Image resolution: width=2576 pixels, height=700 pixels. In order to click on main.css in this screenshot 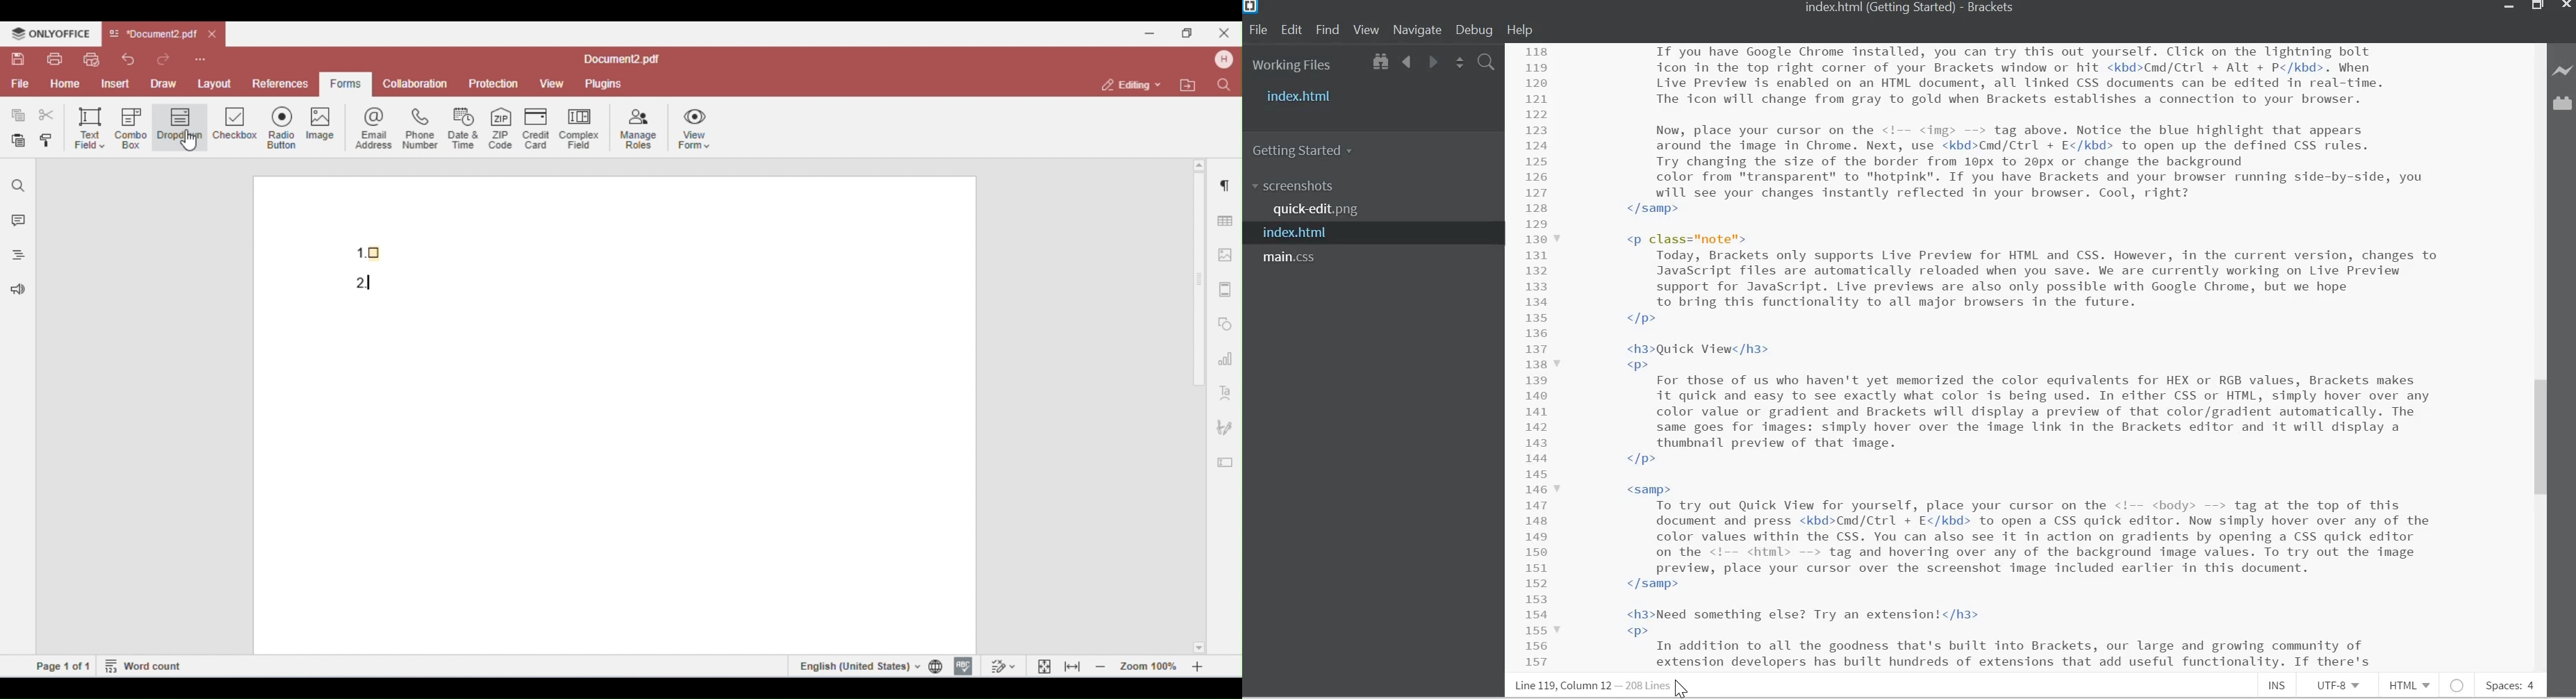, I will do `click(1291, 258)`.